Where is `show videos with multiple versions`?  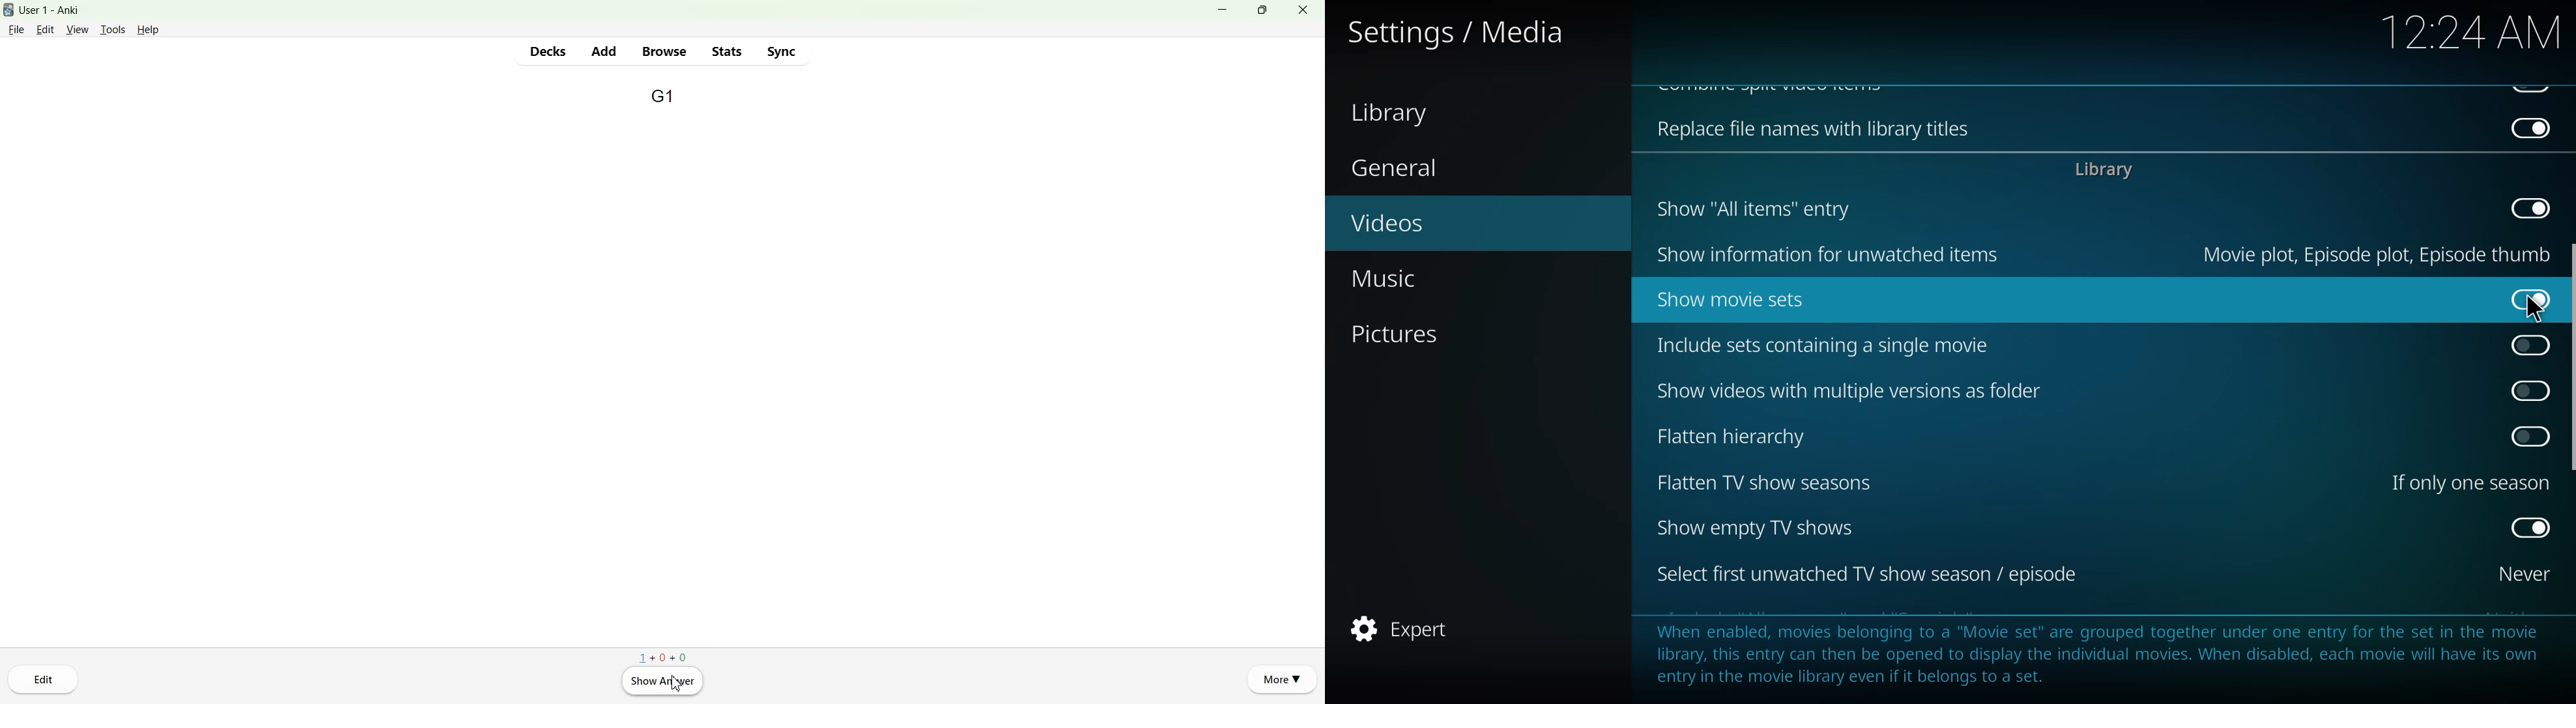
show videos with multiple versions is located at coordinates (1848, 390).